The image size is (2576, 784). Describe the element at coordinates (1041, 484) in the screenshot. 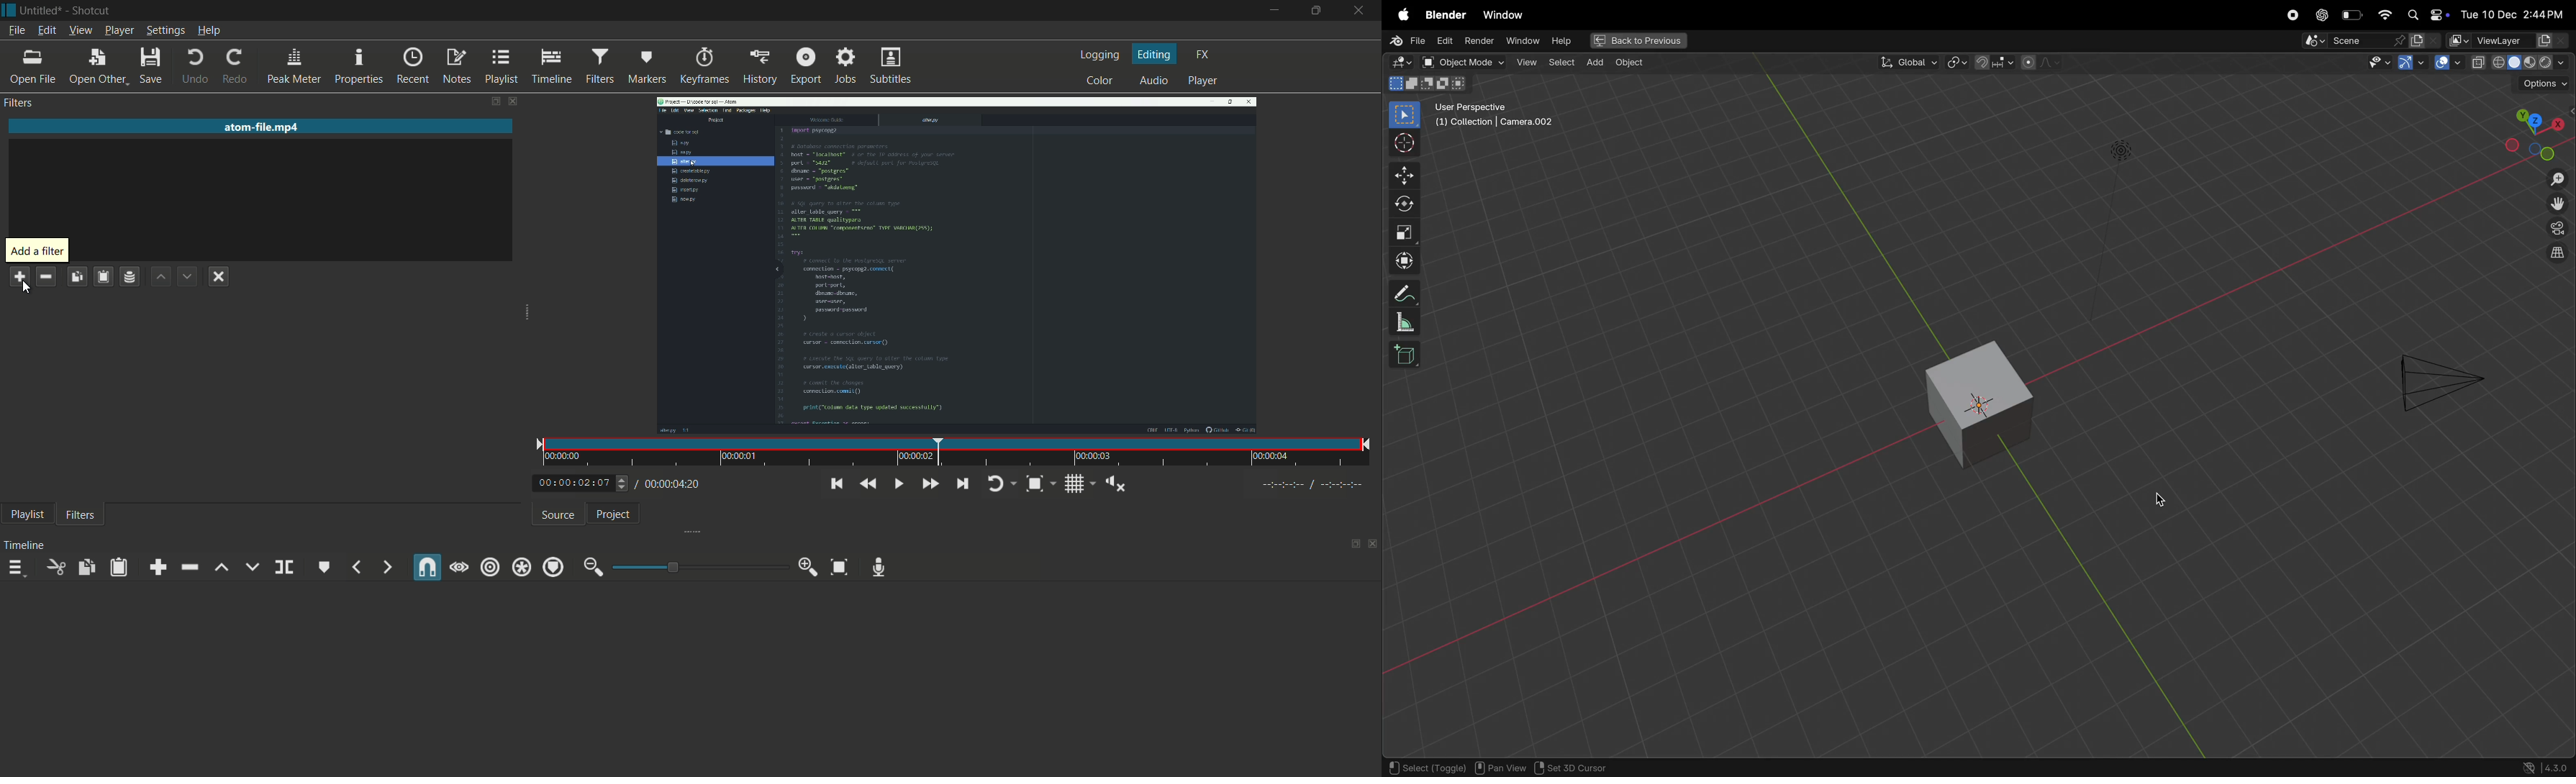

I see `toggle zoom` at that location.